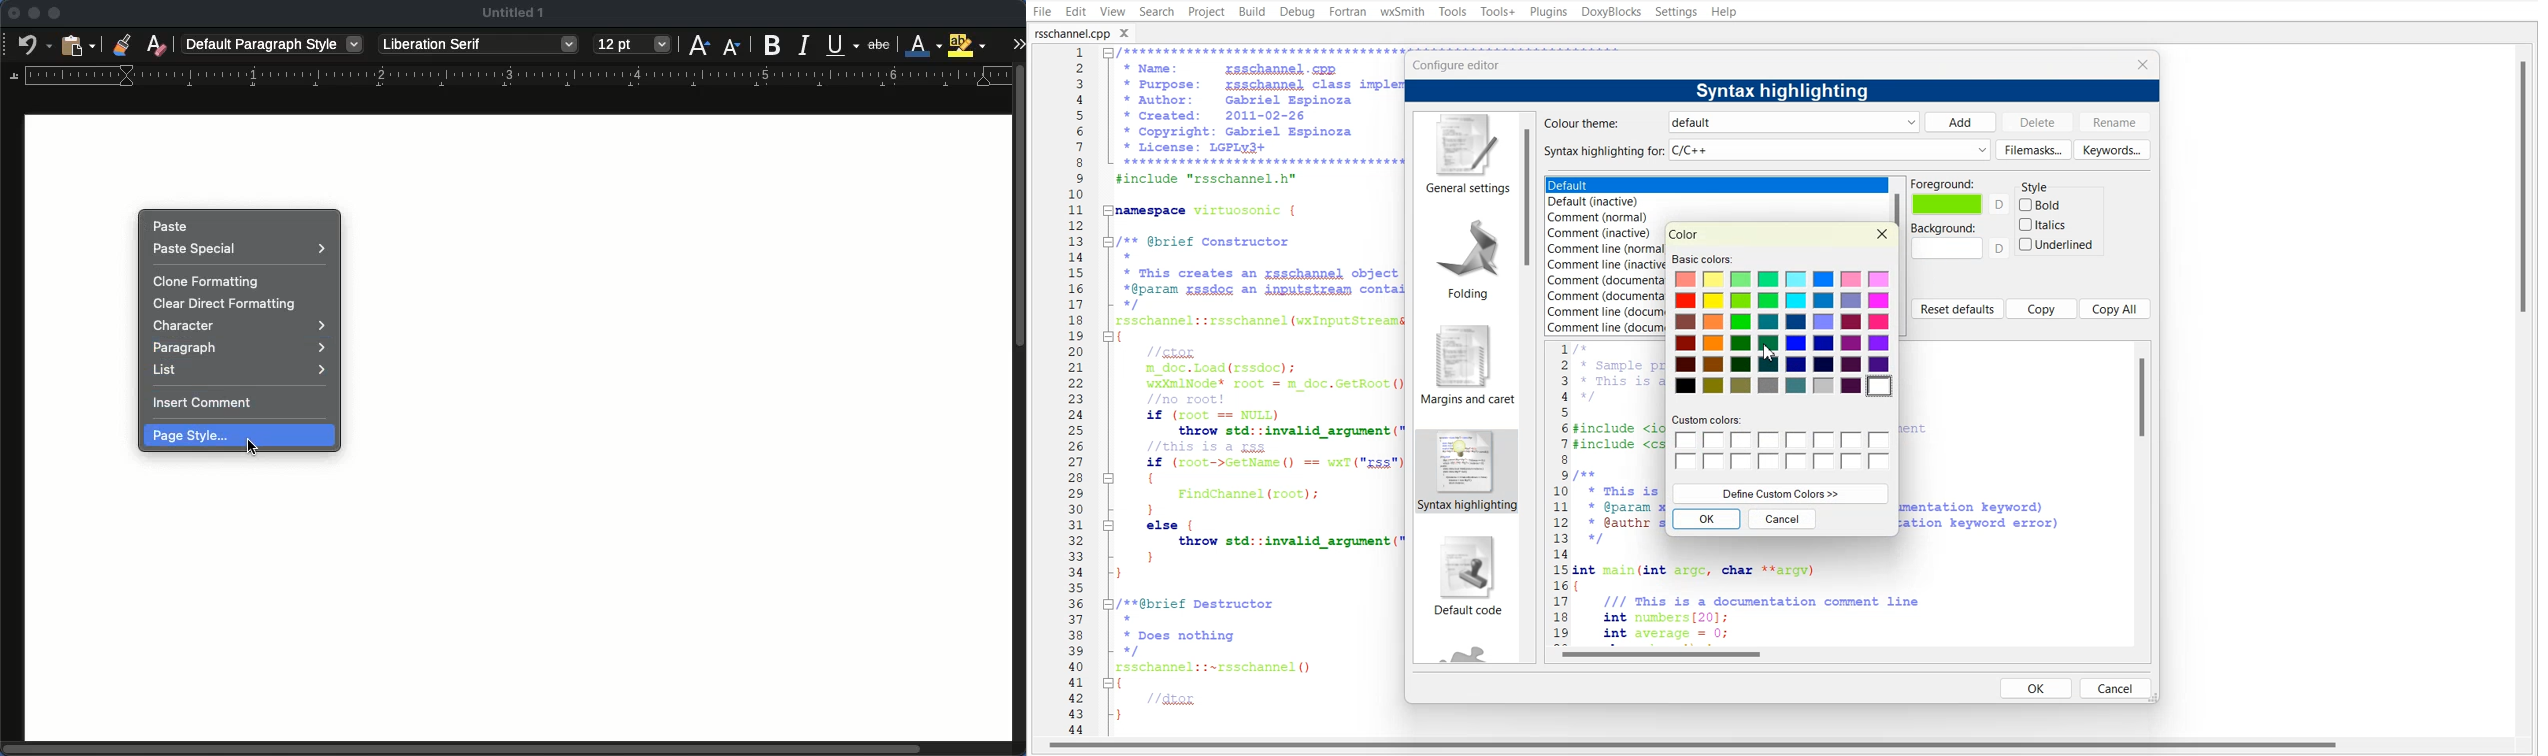  I want to click on Custom color, so click(1781, 443).